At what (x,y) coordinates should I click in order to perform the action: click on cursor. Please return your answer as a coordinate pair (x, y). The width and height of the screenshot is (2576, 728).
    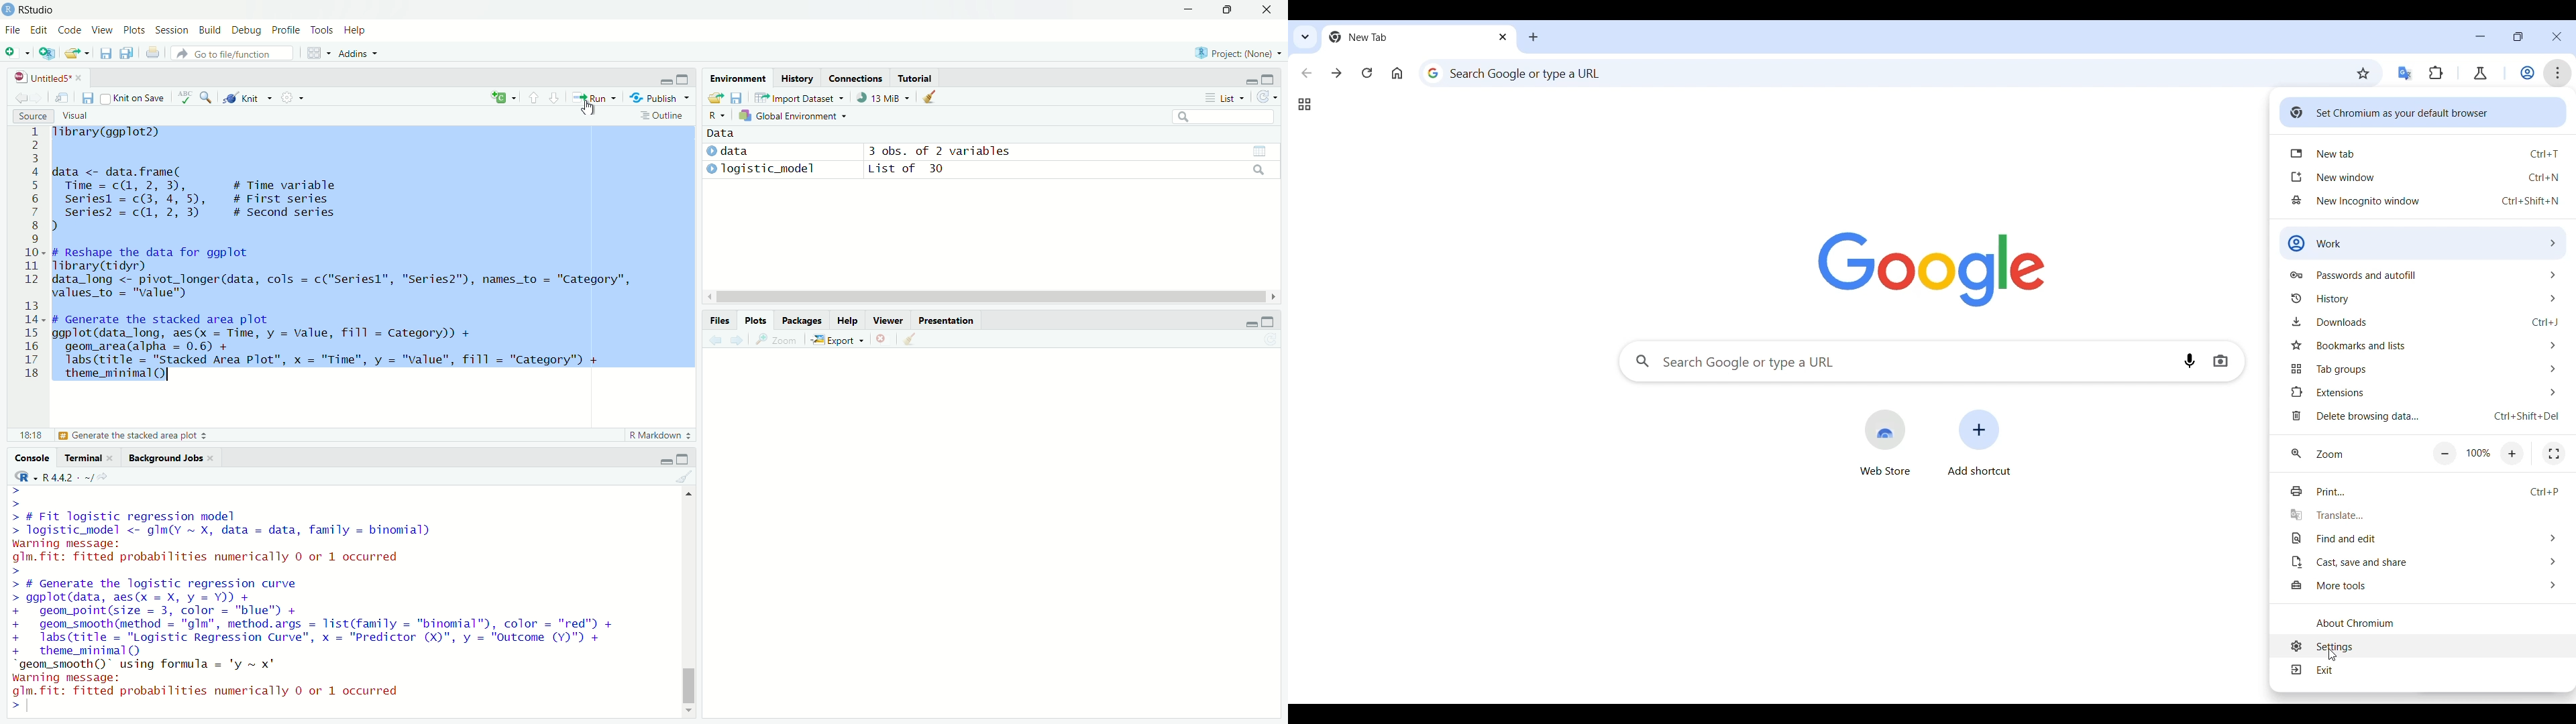
    Looking at the image, I should click on (591, 110).